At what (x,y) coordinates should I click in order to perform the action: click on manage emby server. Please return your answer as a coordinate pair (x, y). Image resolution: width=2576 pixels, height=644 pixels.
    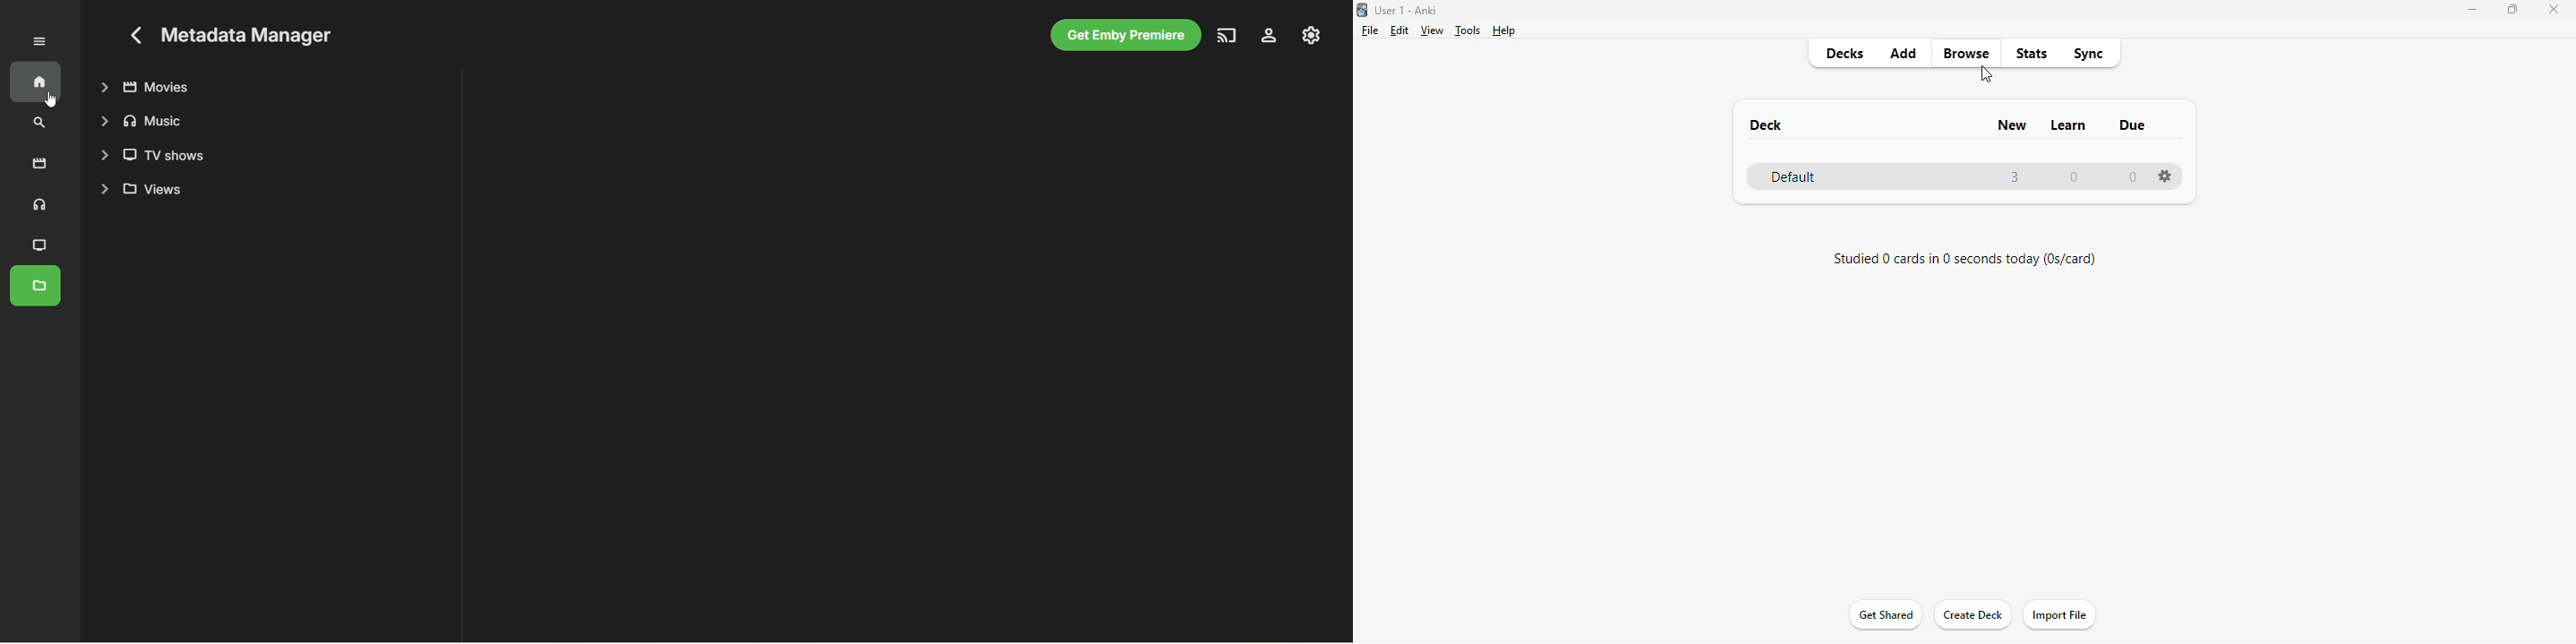
    Looking at the image, I should click on (1312, 37).